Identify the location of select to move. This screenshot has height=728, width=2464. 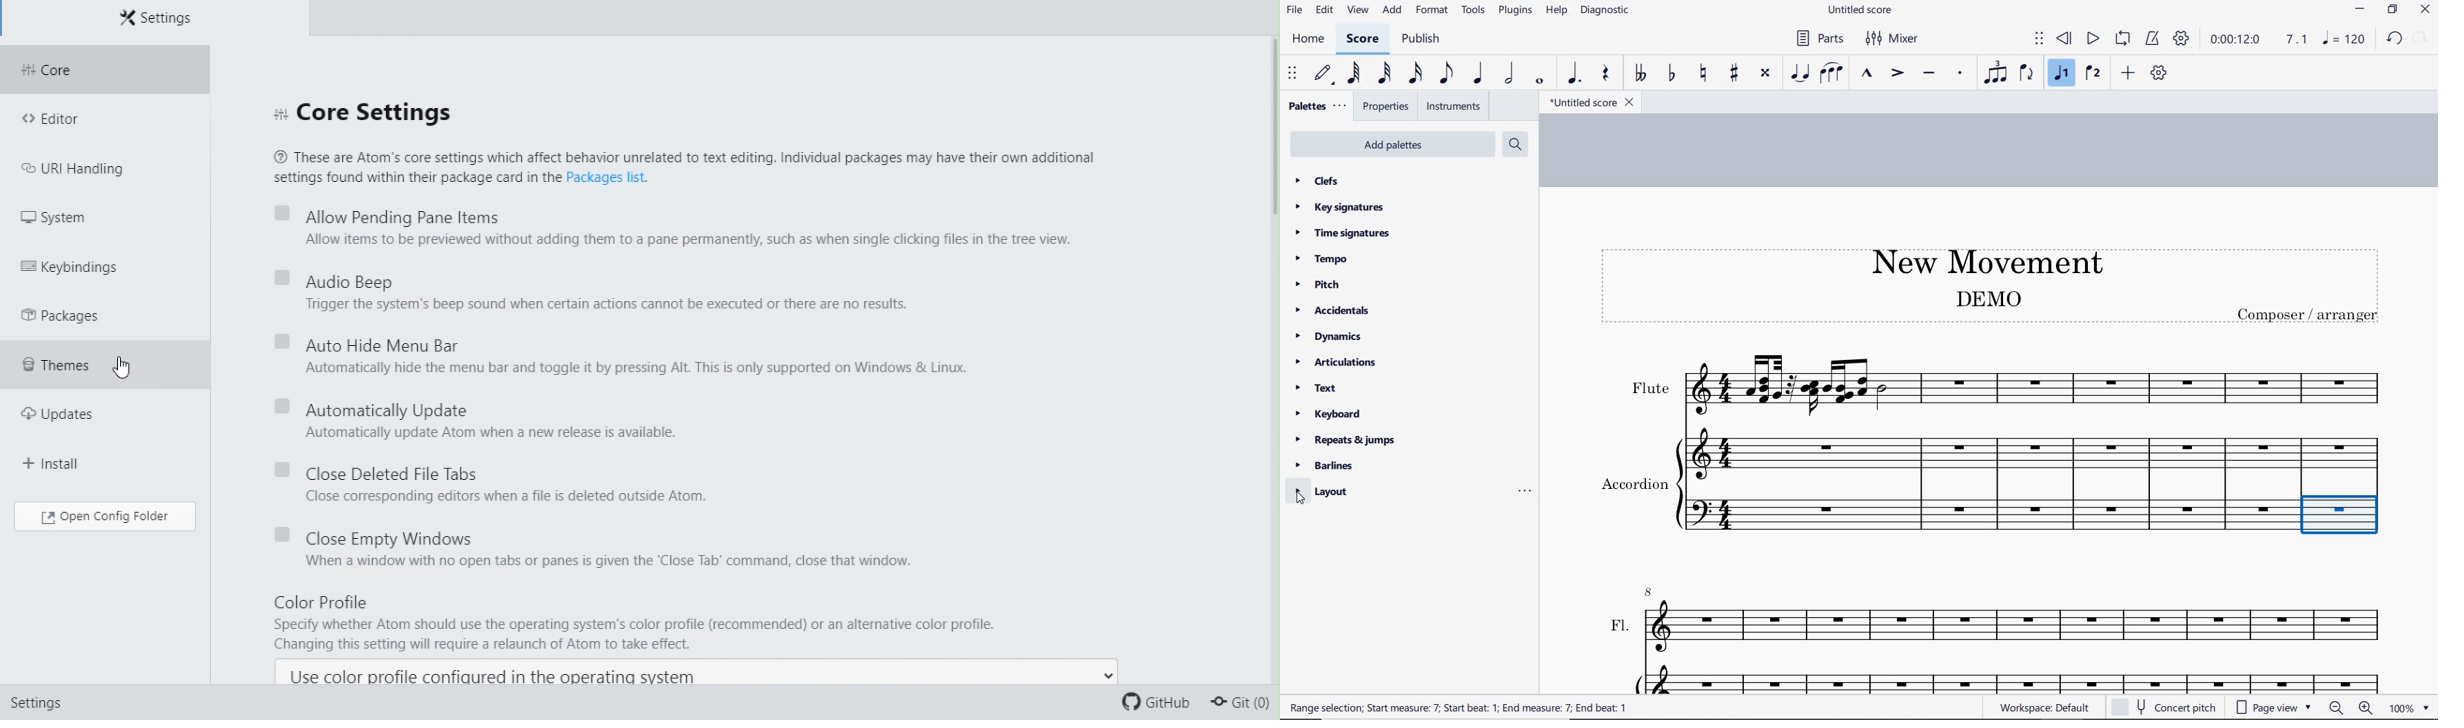
(2039, 39).